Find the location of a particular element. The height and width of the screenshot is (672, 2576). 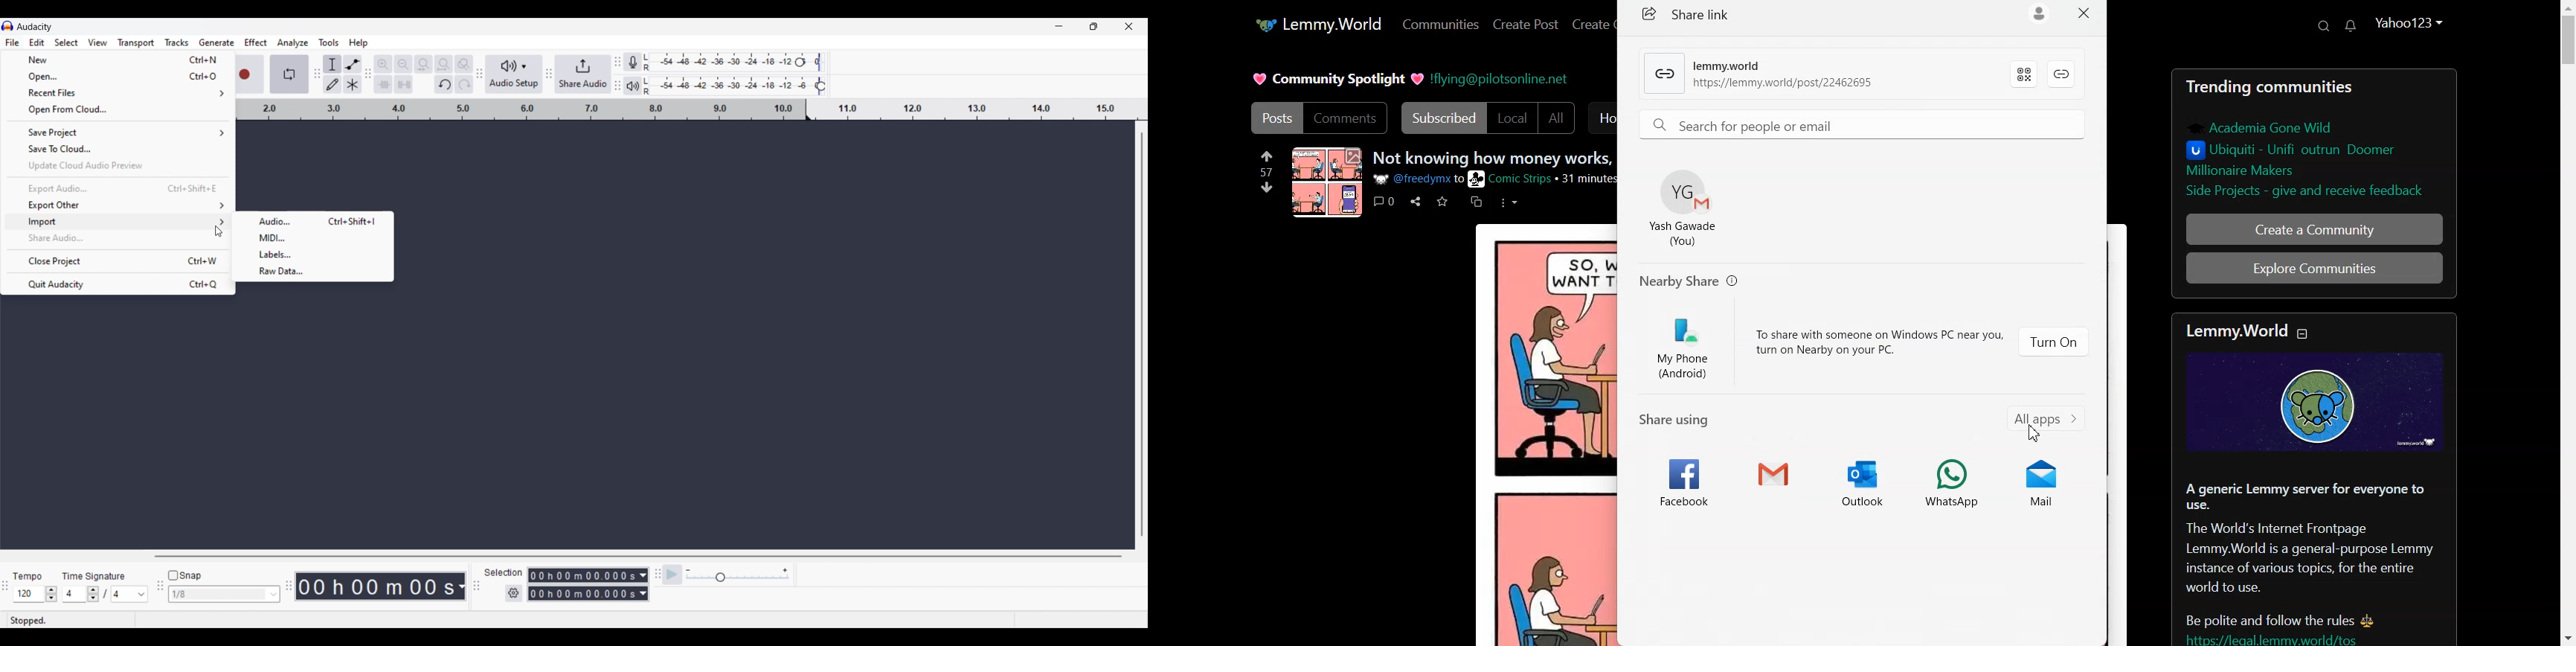

Import options is located at coordinates (118, 223).